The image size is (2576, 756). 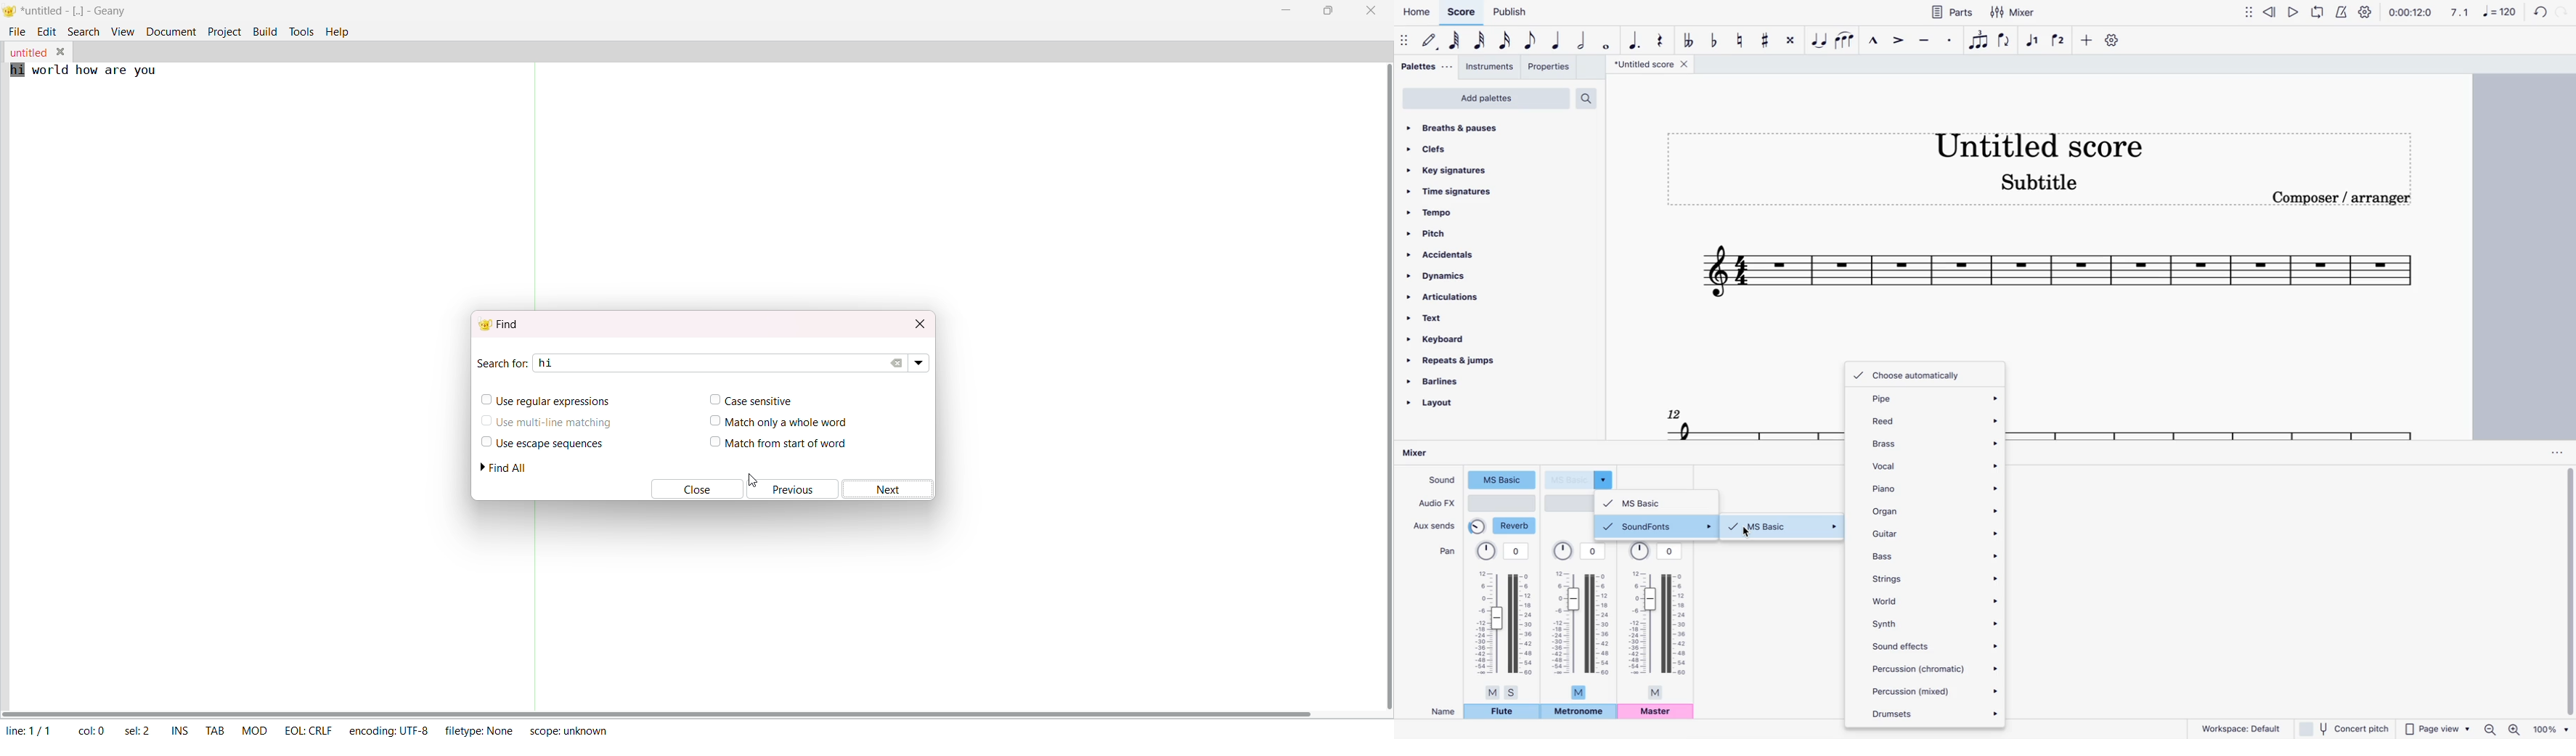 What do you see at coordinates (1461, 381) in the screenshot?
I see `barlines` at bounding box center [1461, 381].